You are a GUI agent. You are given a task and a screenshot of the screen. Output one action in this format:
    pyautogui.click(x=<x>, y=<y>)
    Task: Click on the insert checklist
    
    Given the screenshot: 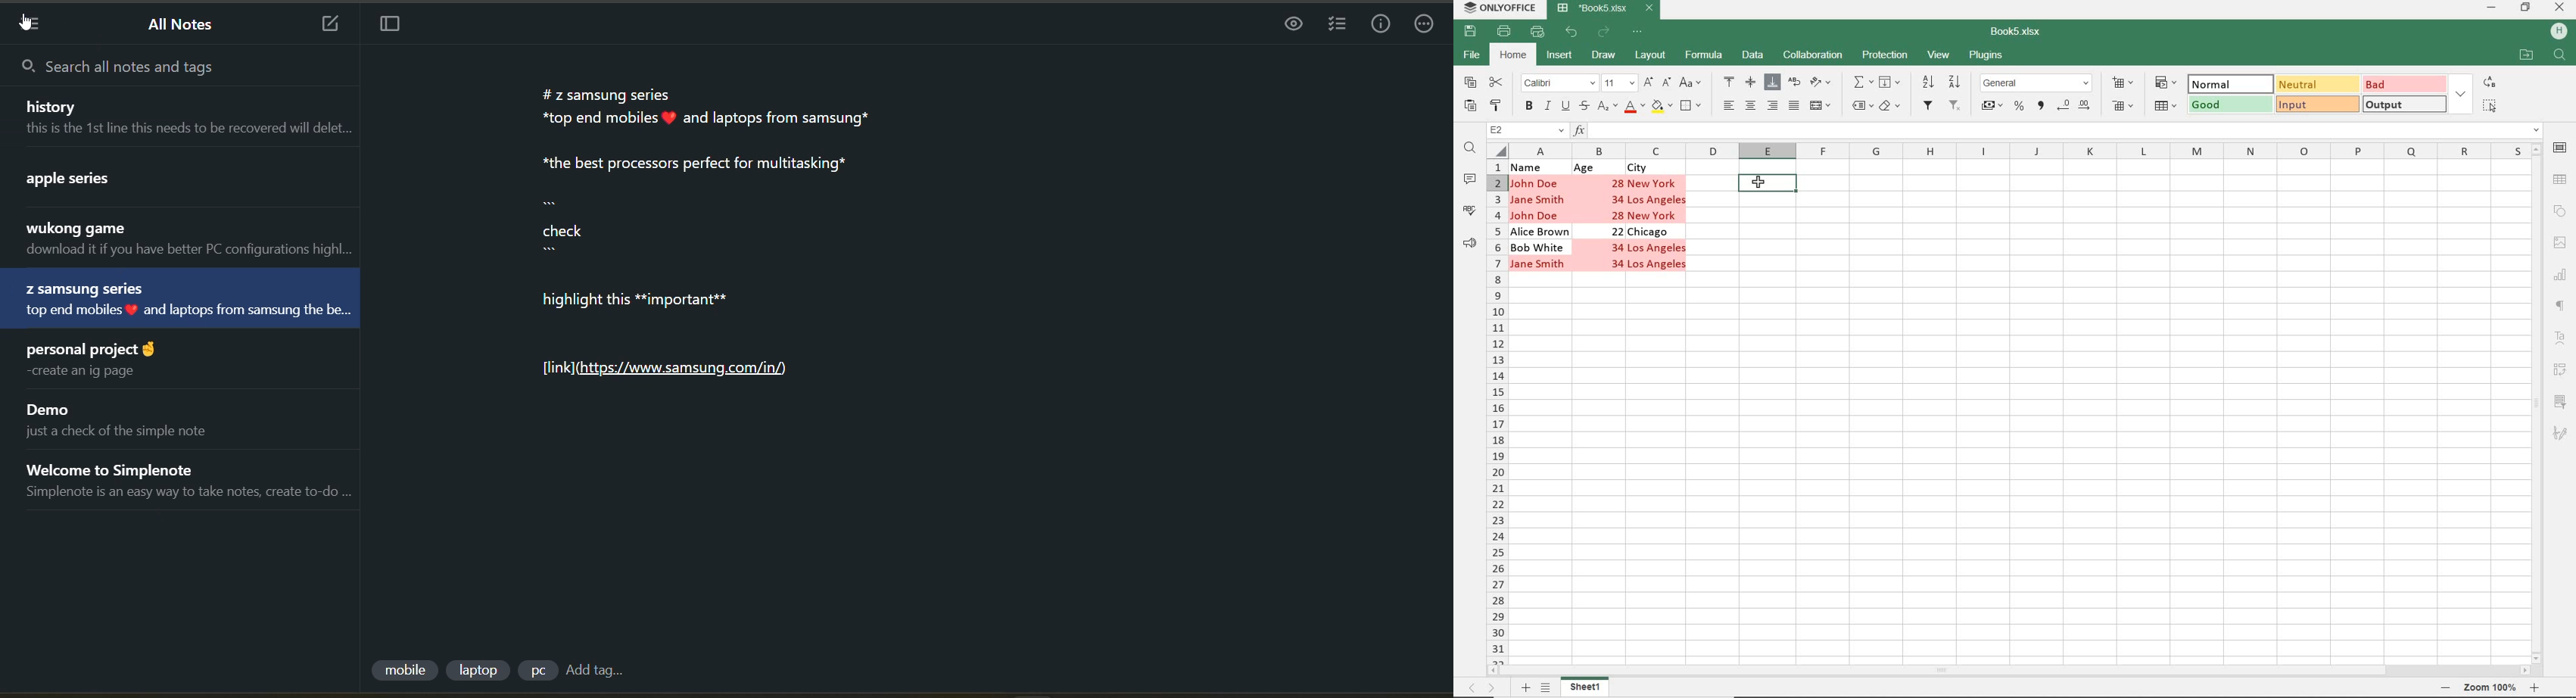 What is the action you would take?
    pyautogui.click(x=1339, y=26)
    